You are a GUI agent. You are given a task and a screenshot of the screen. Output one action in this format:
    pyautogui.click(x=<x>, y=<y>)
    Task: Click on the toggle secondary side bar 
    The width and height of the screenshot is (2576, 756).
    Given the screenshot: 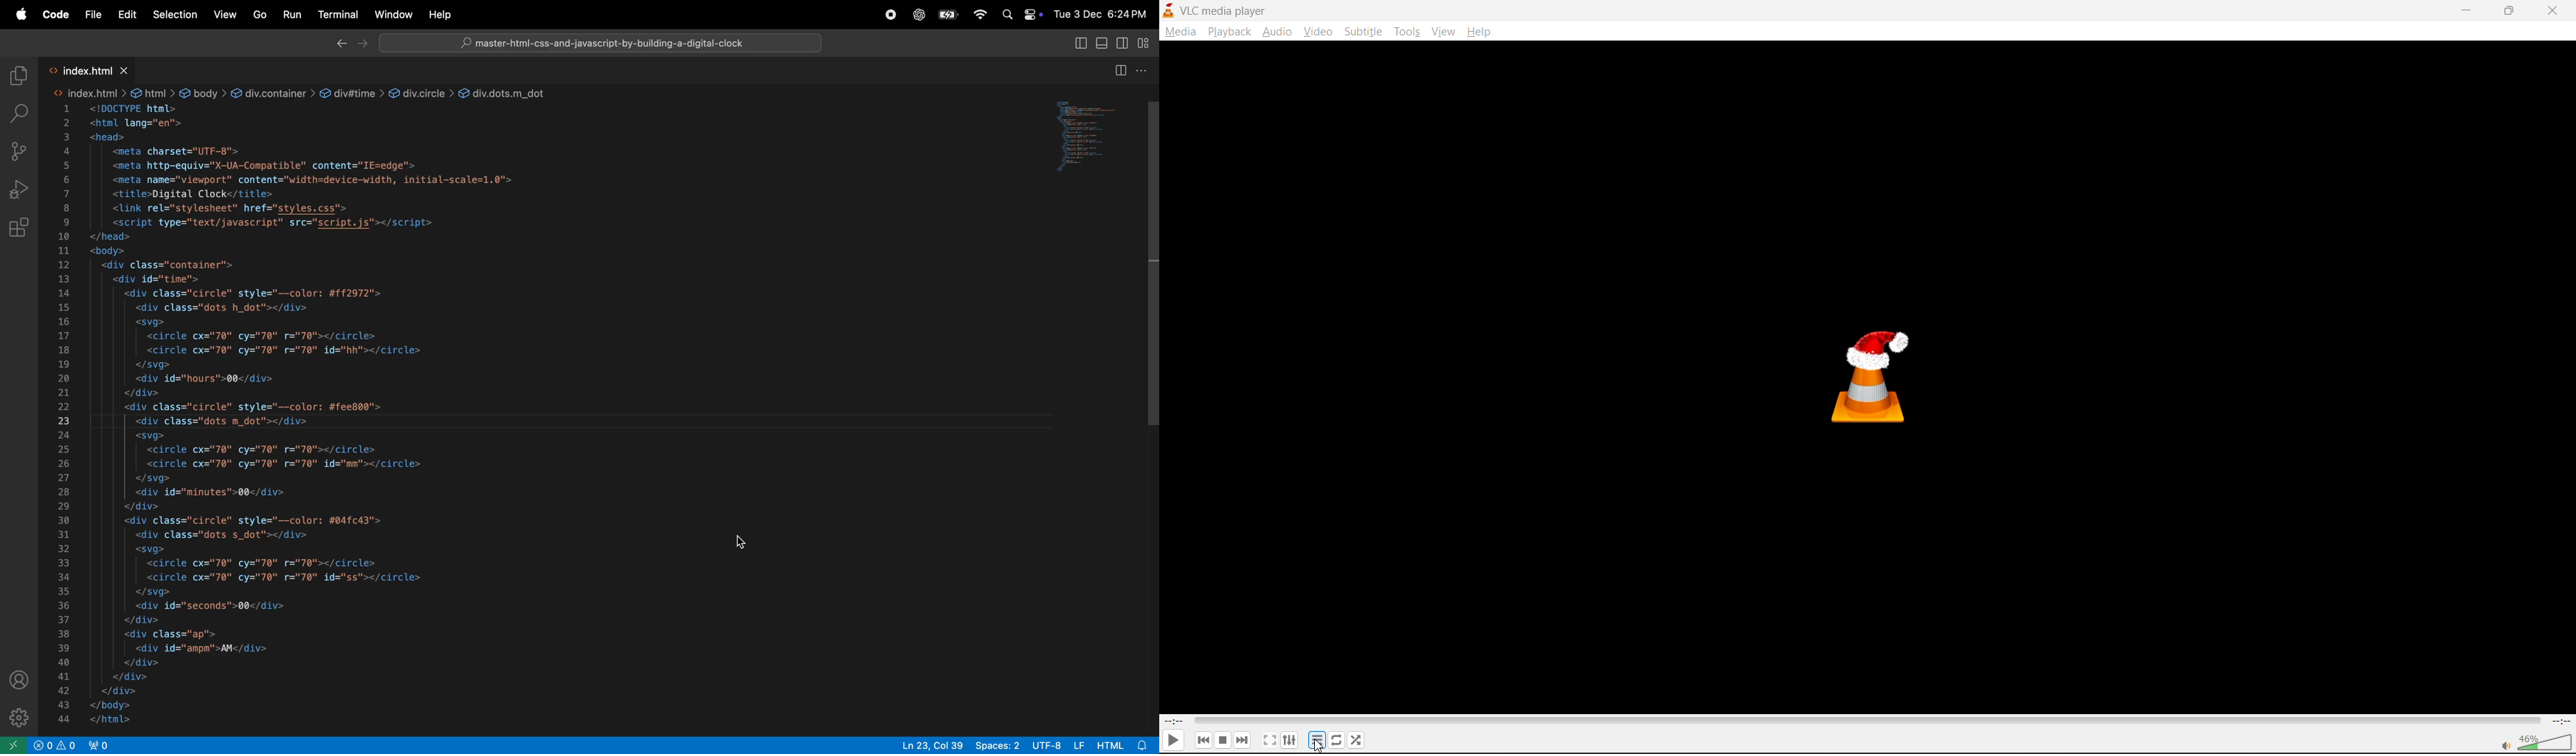 What is the action you would take?
    pyautogui.click(x=1121, y=42)
    